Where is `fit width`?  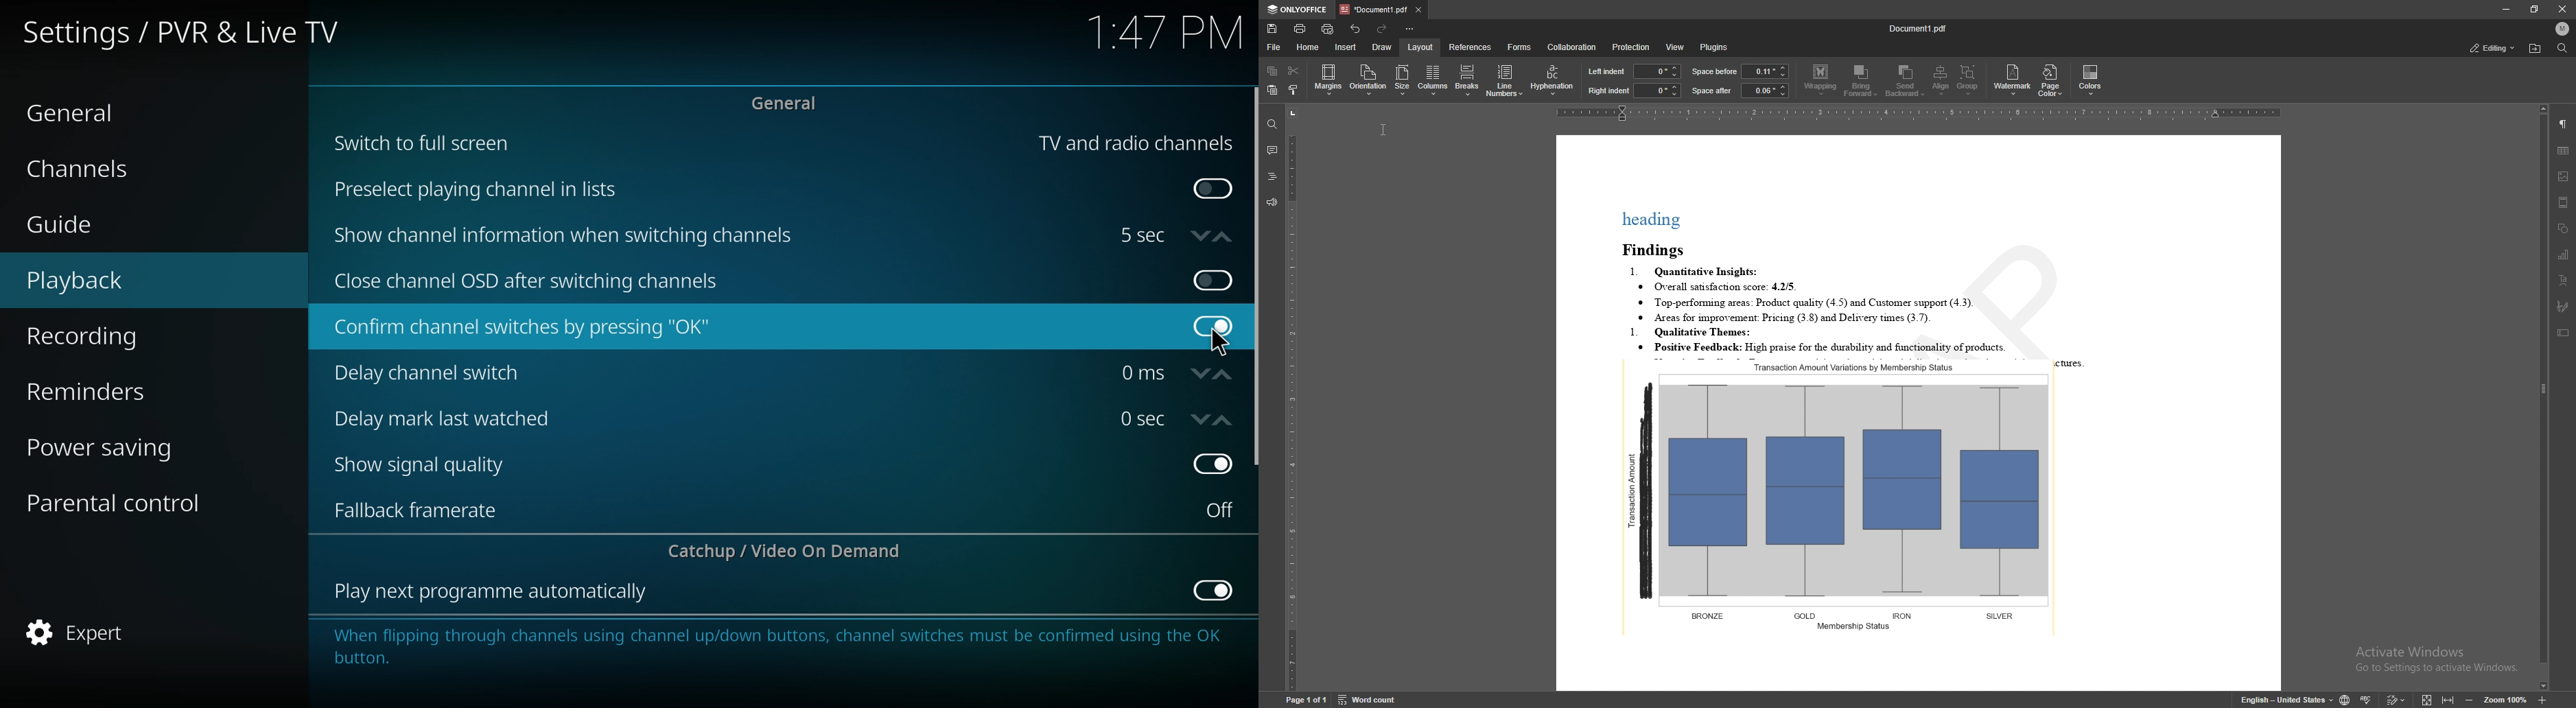
fit width is located at coordinates (2448, 698).